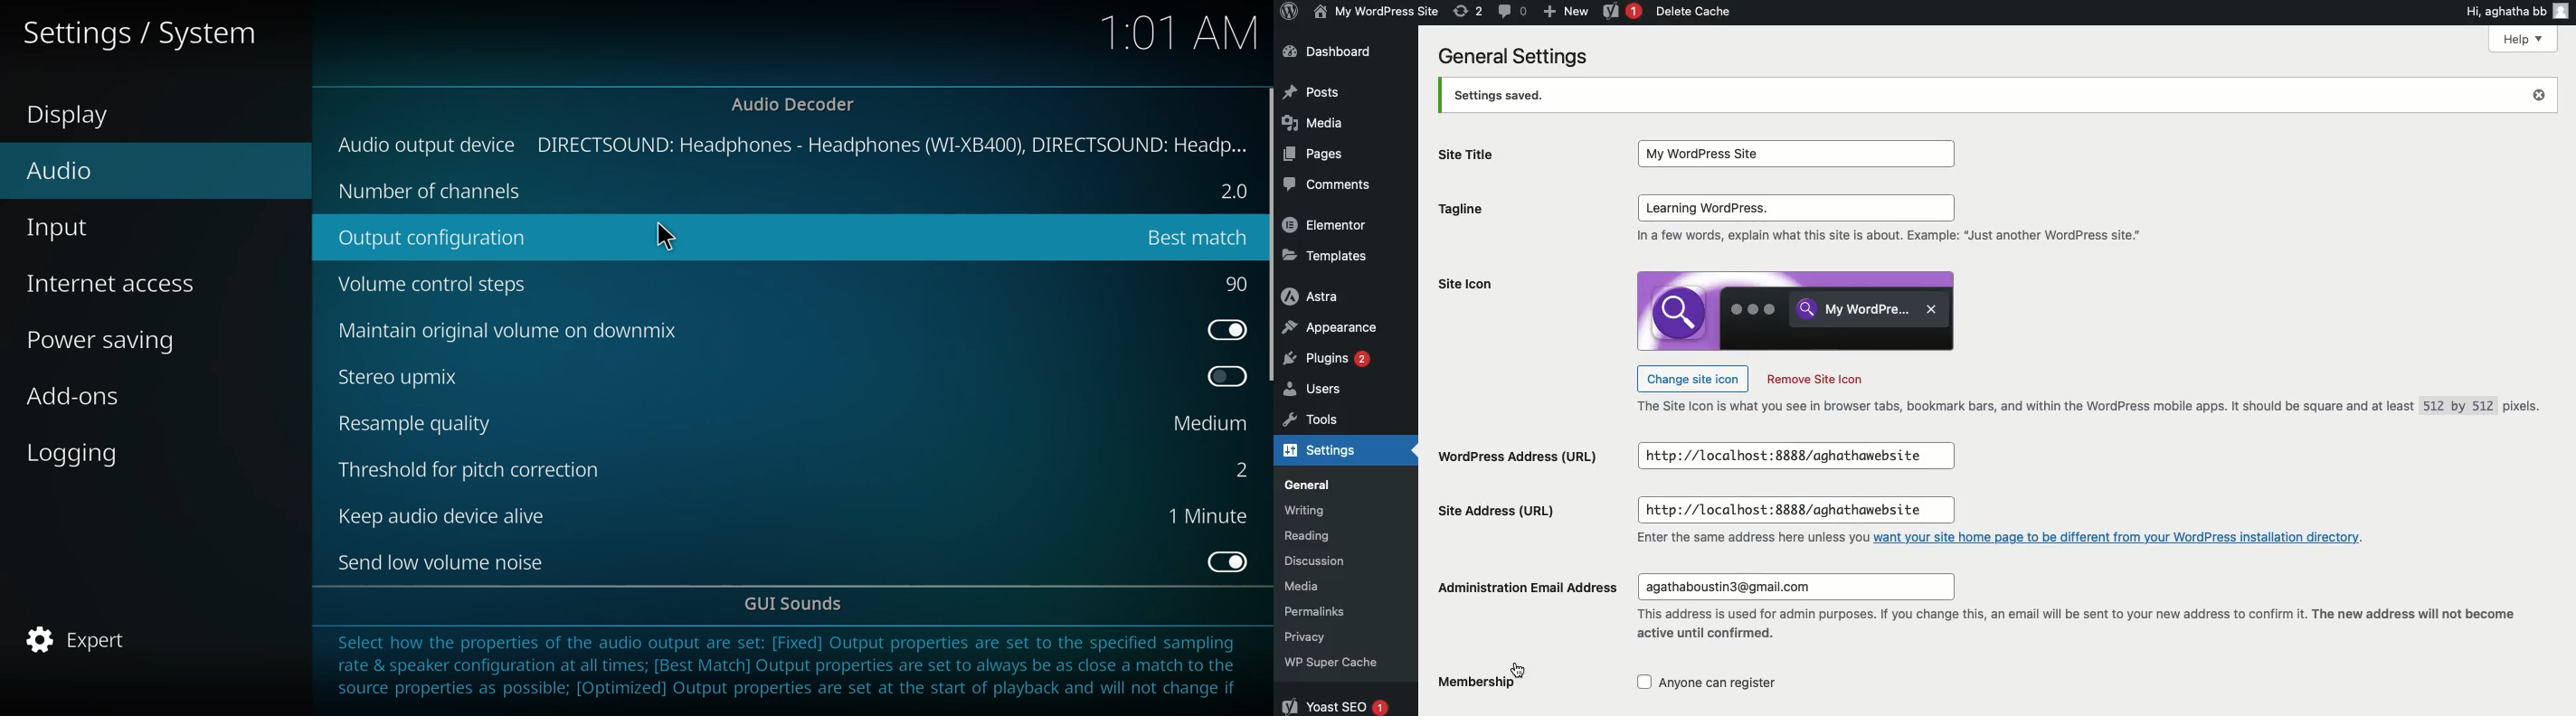 The height and width of the screenshot is (728, 2576). What do you see at coordinates (1329, 184) in the screenshot?
I see `Comment` at bounding box center [1329, 184].